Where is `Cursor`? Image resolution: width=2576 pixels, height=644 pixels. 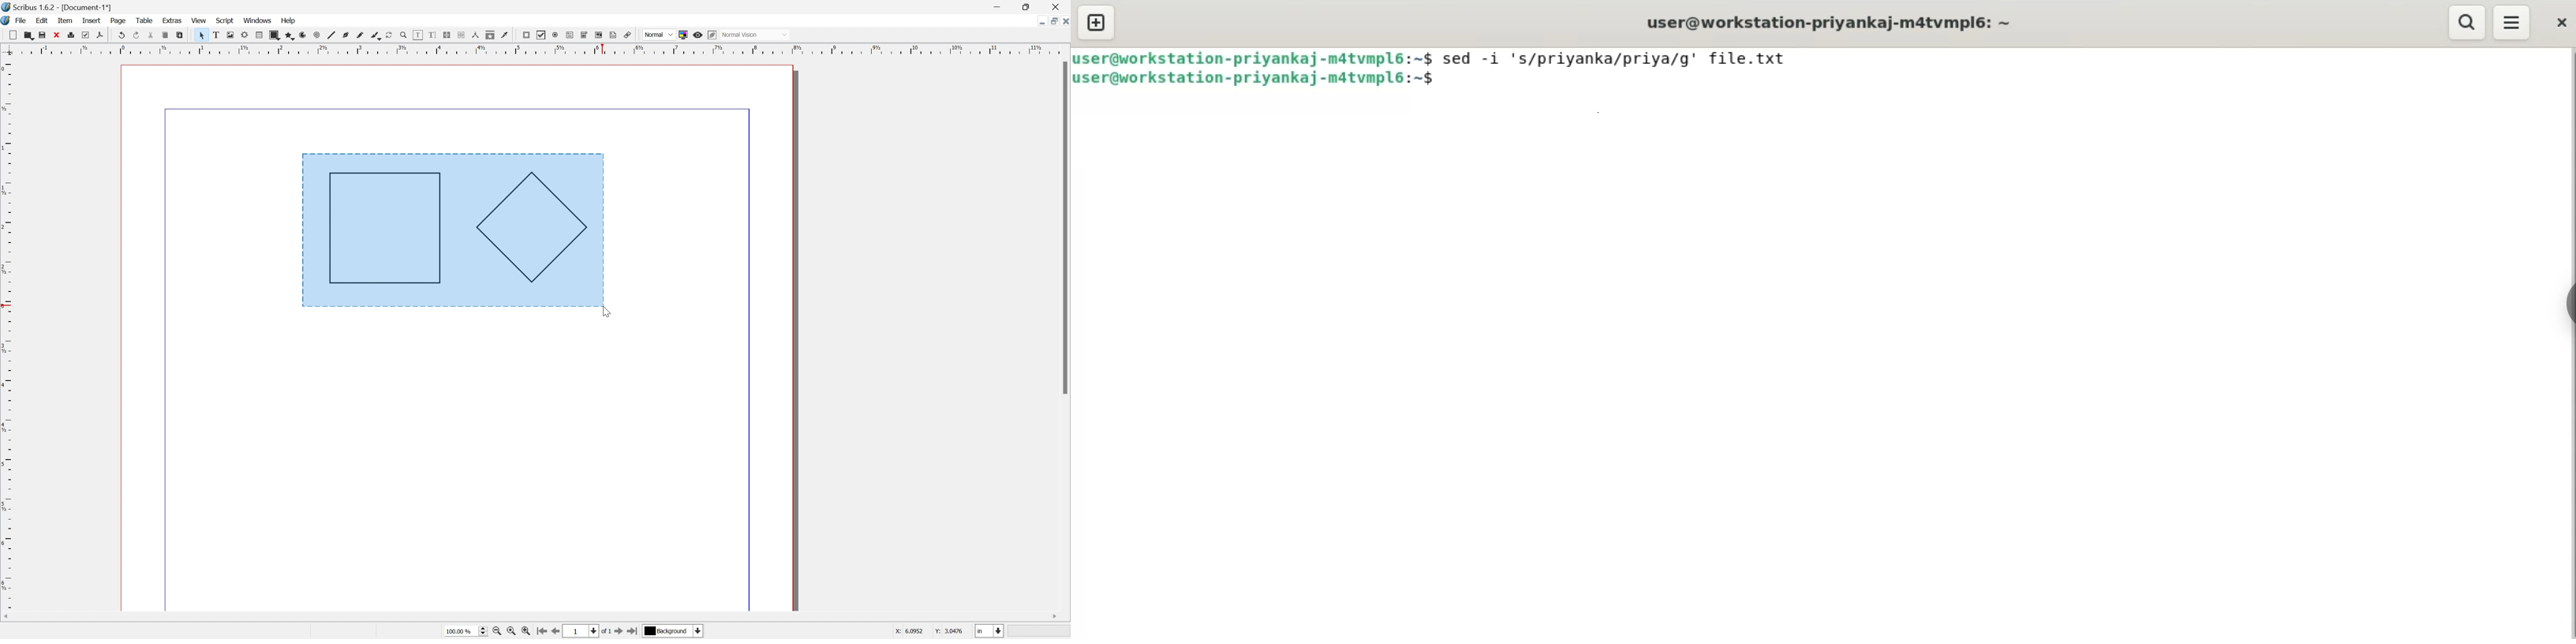
Cursor is located at coordinates (602, 308).